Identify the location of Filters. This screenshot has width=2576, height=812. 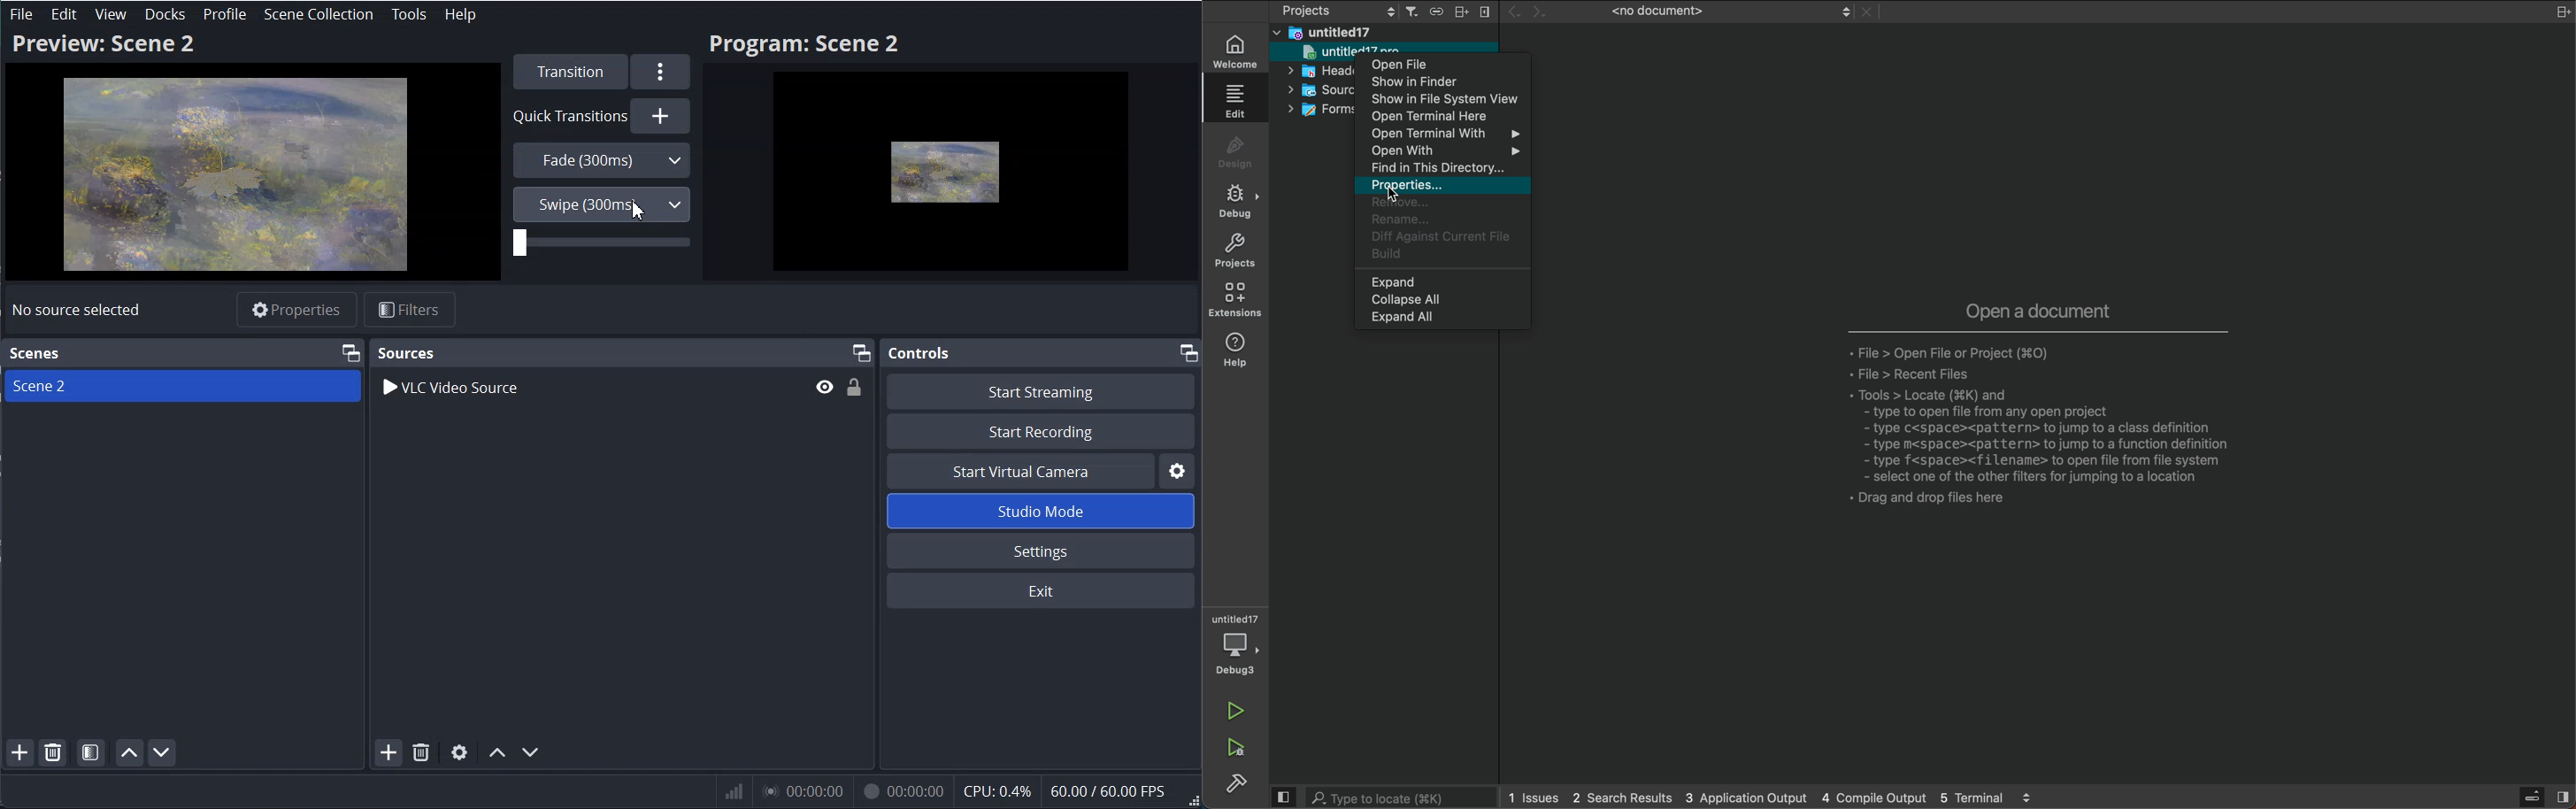
(411, 309).